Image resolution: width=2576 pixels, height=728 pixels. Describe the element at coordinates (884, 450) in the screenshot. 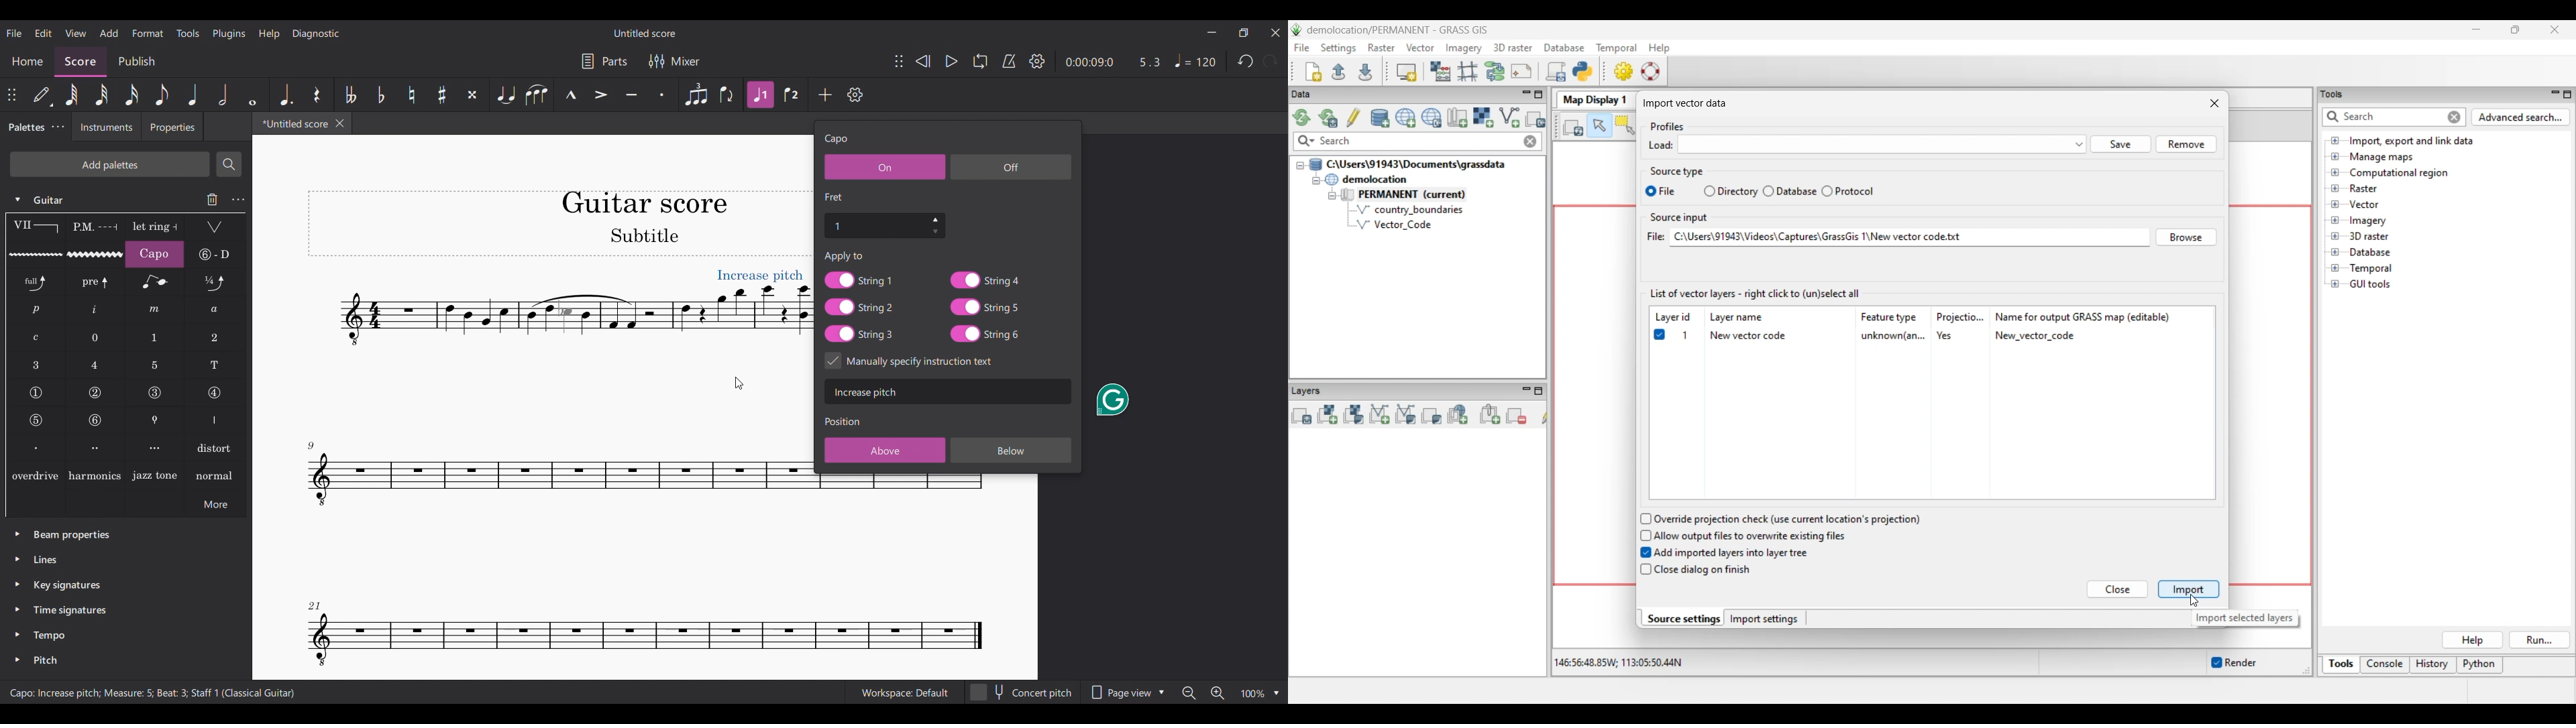

I see `Above` at that location.